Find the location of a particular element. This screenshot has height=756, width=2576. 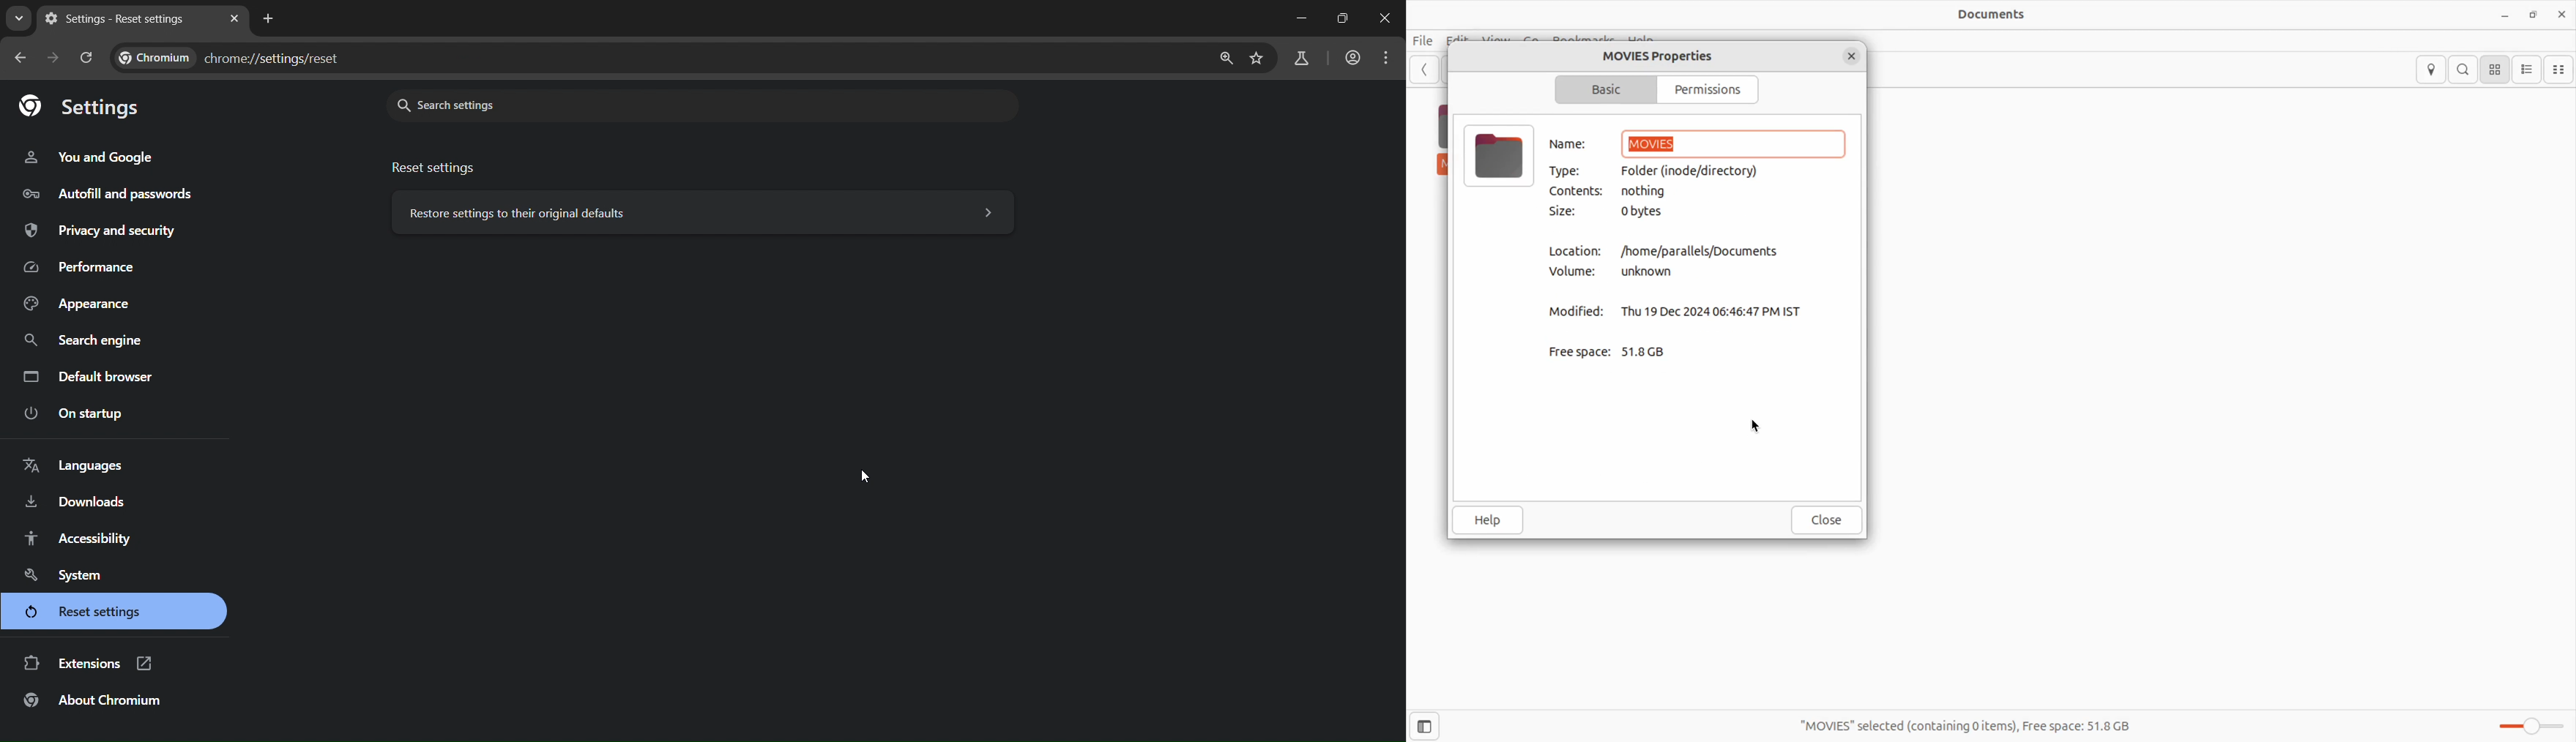

default browser is located at coordinates (96, 378).